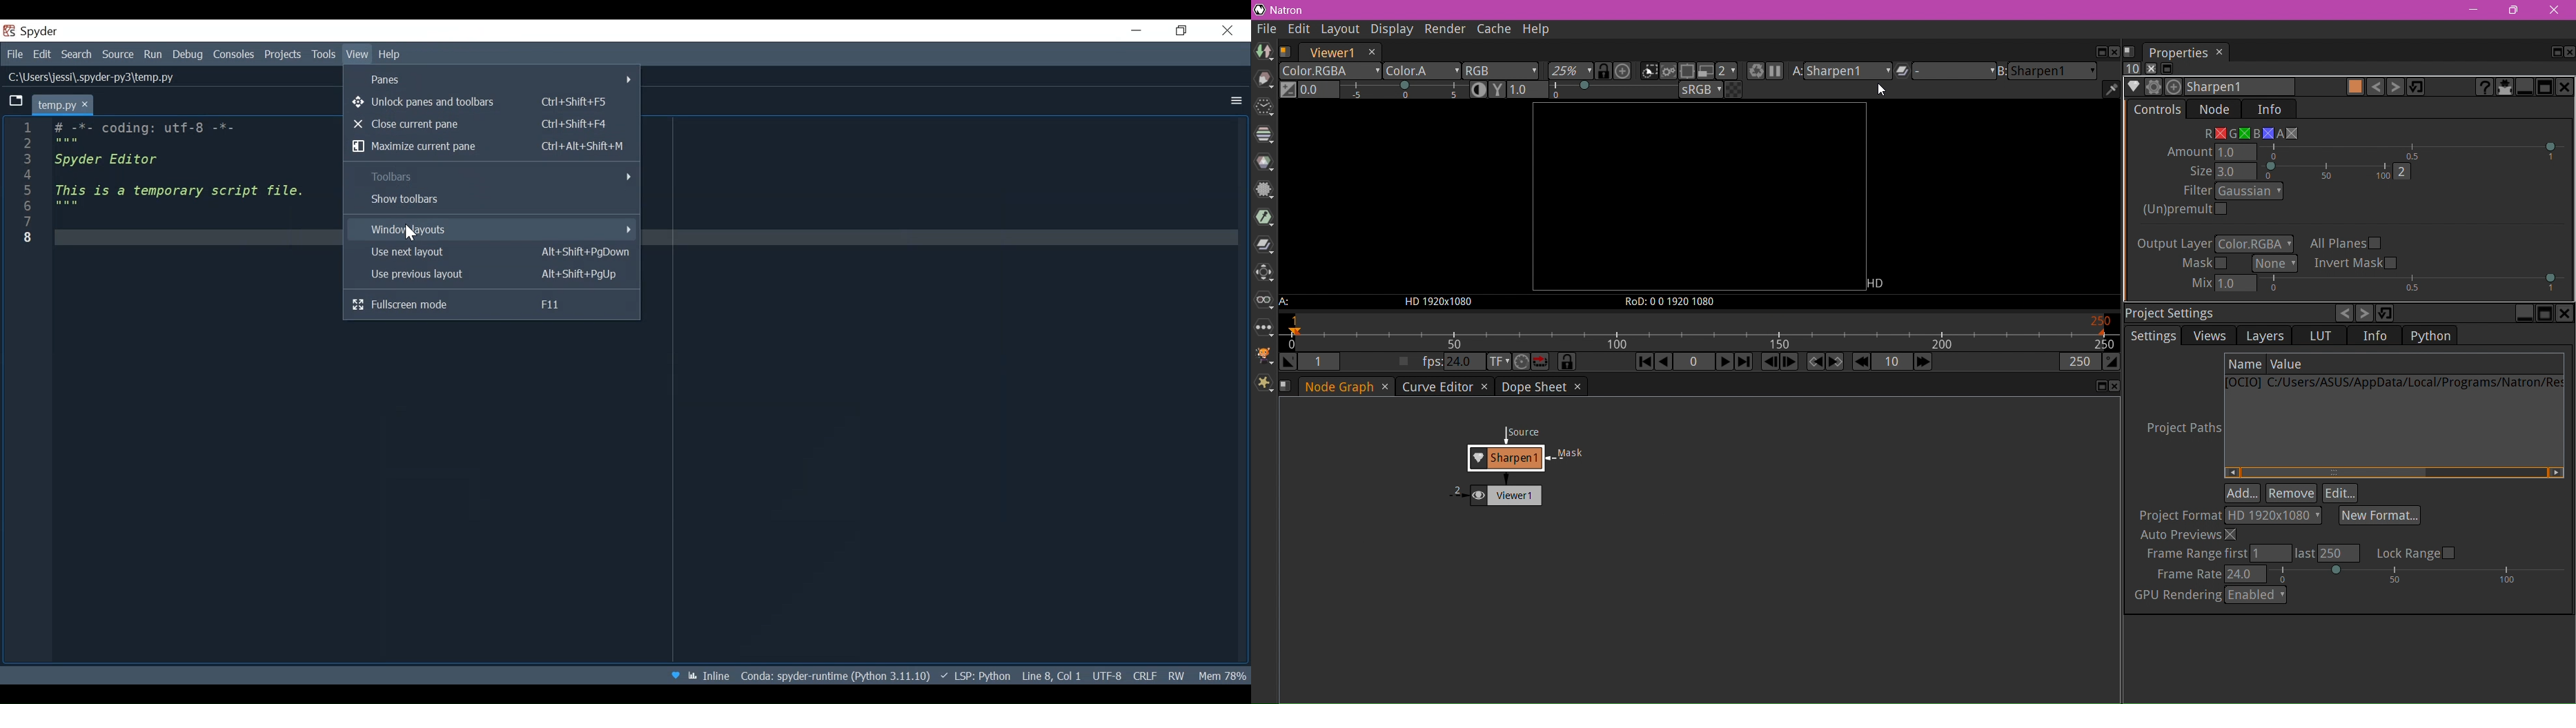  I want to click on Views, so click(2208, 335).